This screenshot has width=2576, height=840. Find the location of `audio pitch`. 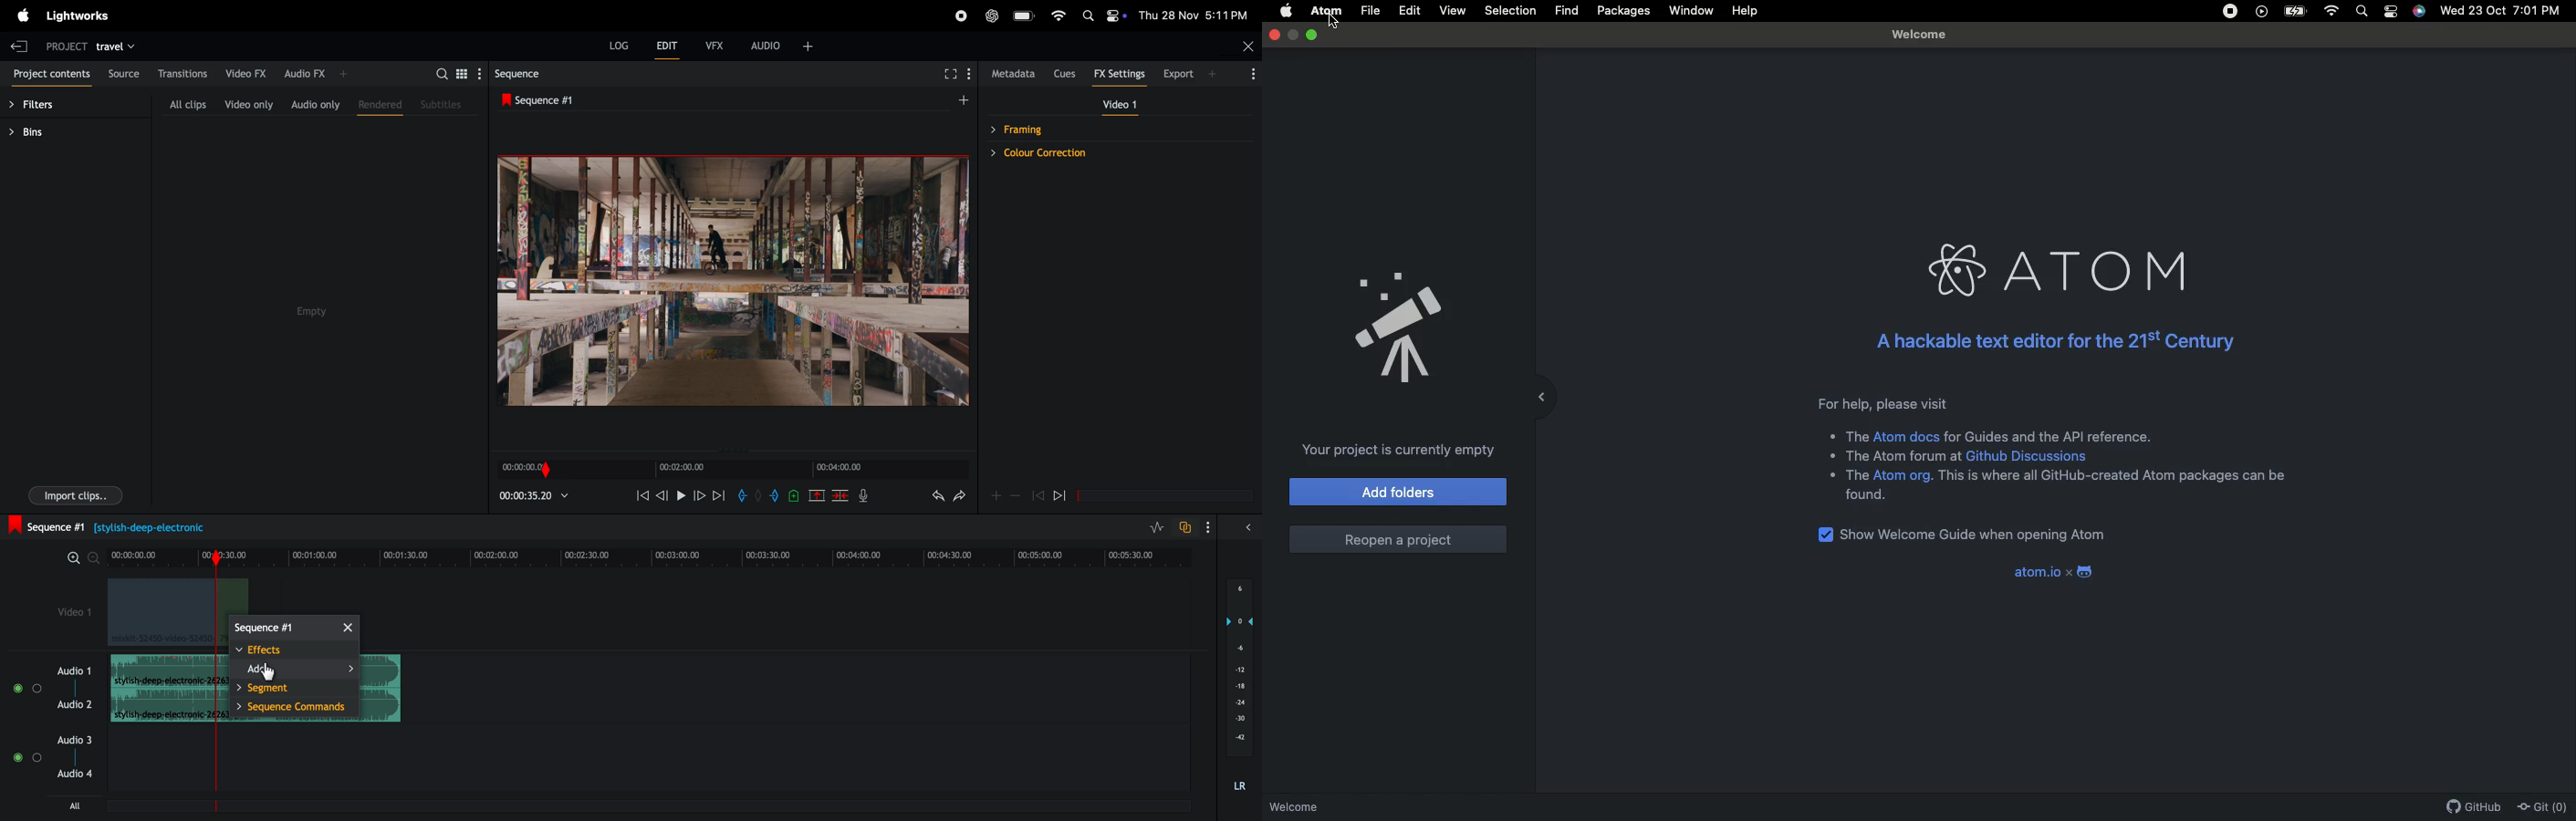

audio pitch is located at coordinates (1240, 684).